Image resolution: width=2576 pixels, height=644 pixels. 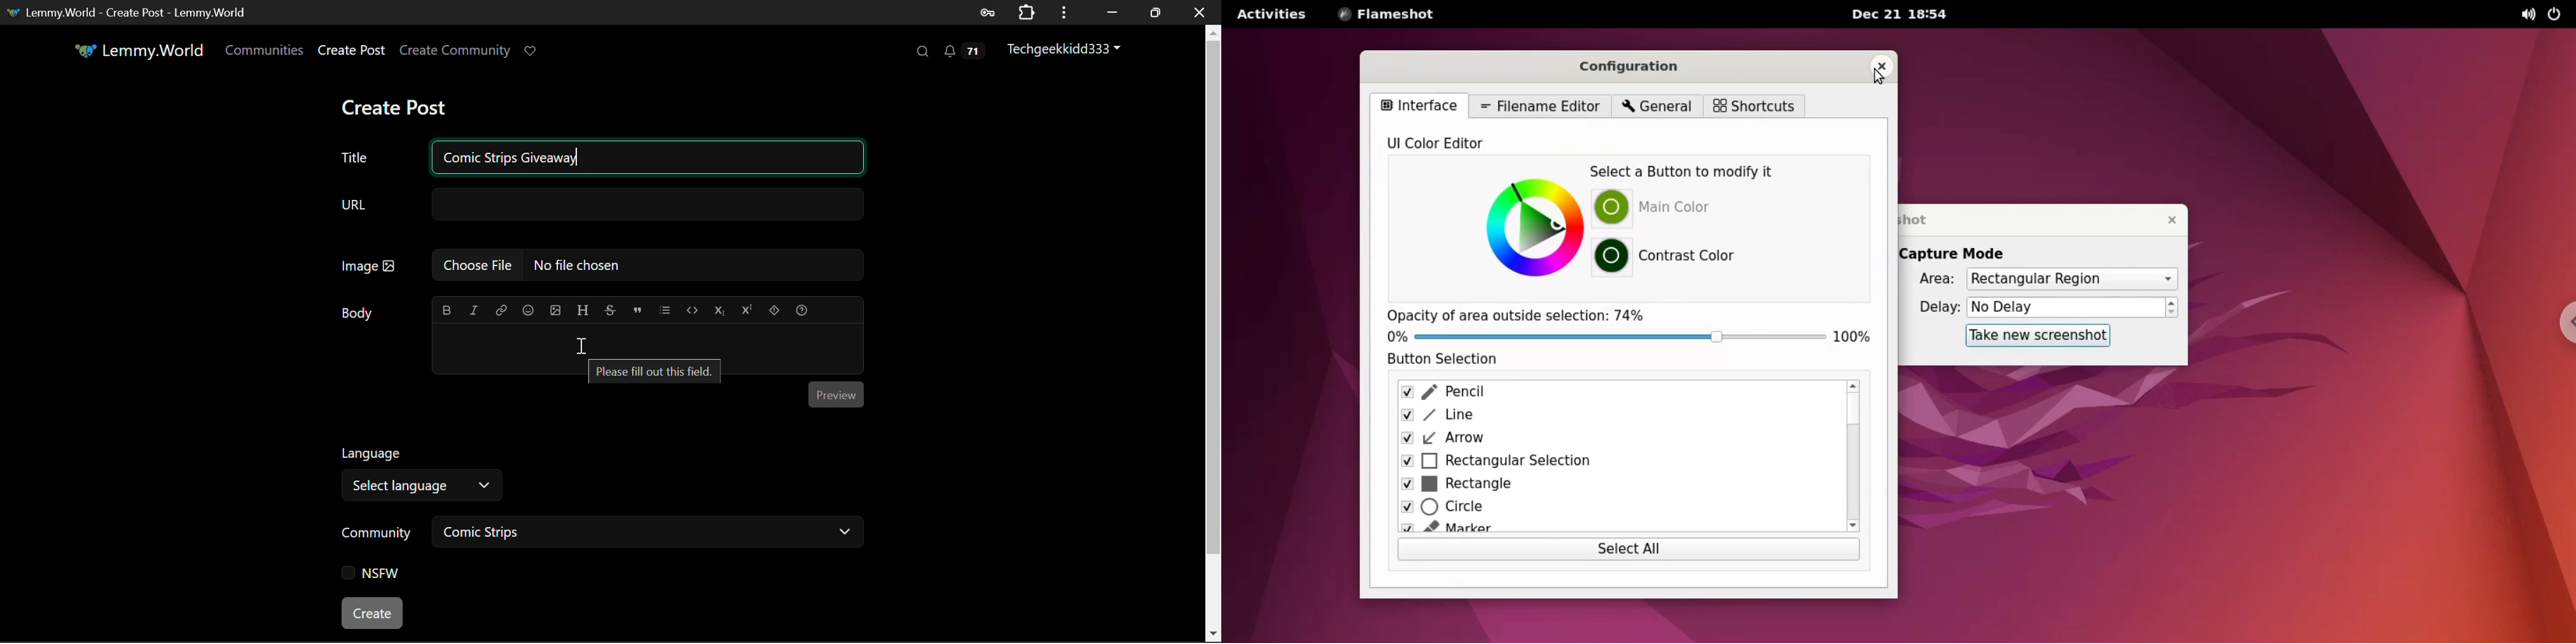 I want to click on Community, so click(x=375, y=532).